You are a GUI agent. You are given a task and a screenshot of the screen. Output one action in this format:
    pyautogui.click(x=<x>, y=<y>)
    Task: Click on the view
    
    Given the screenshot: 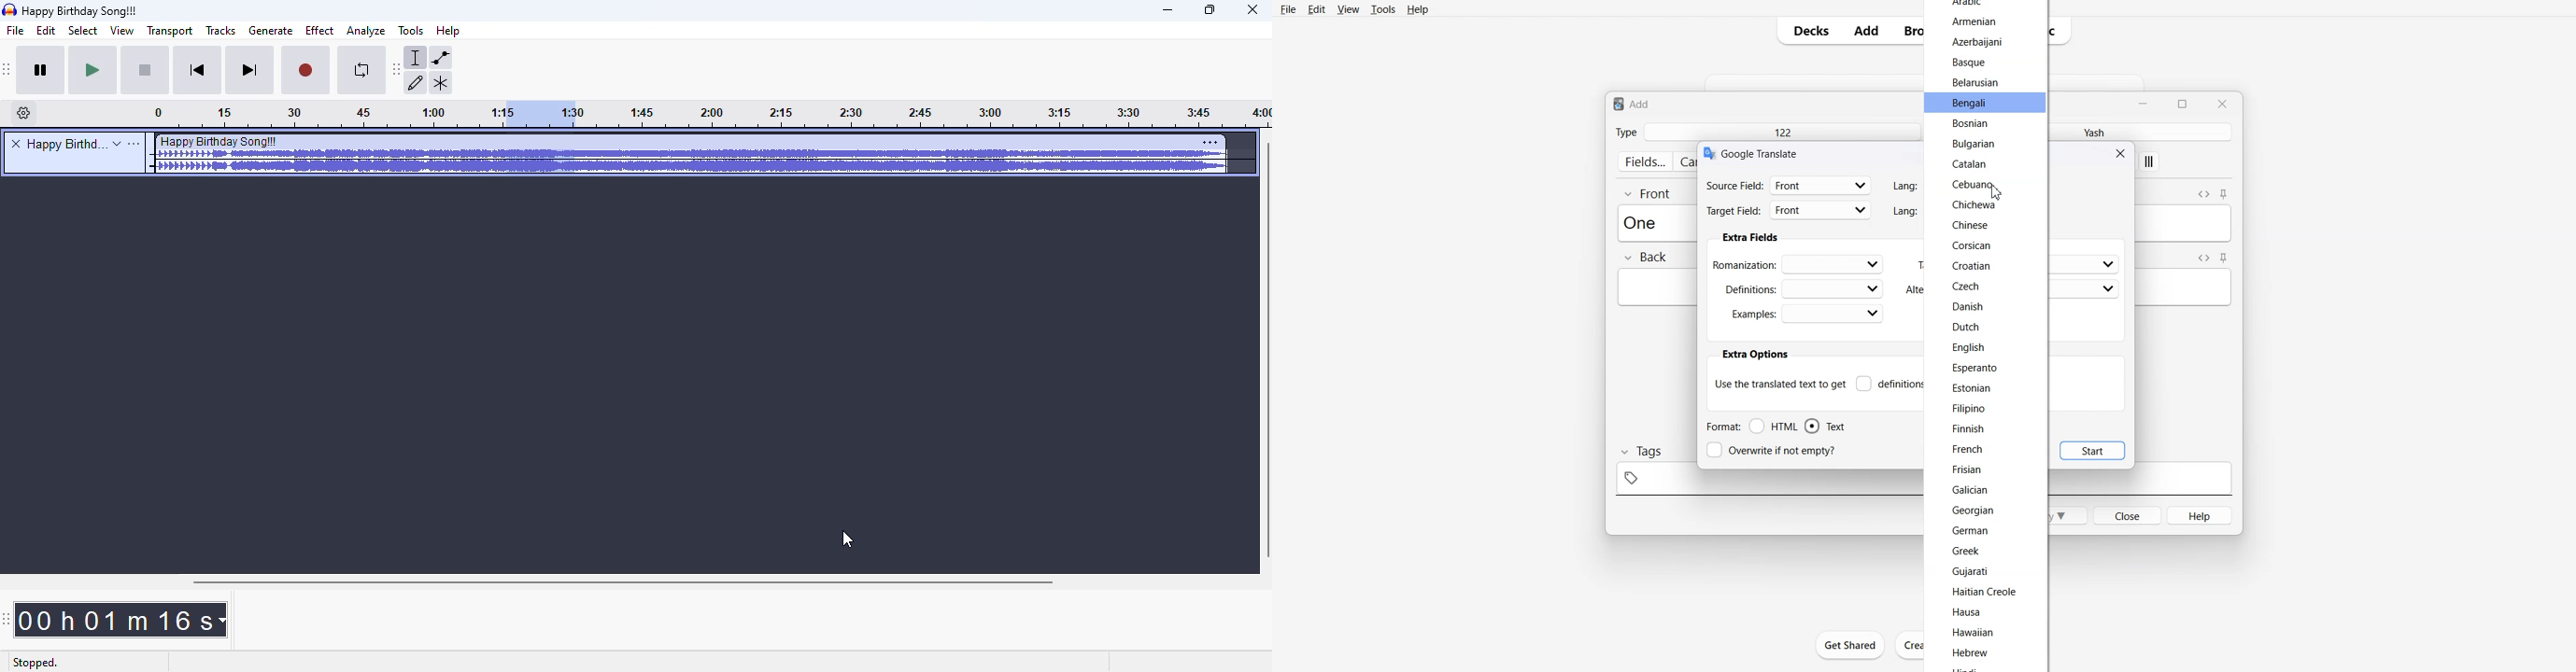 What is the action you would take?
    pyautogui.click(x=120, y=31)
    